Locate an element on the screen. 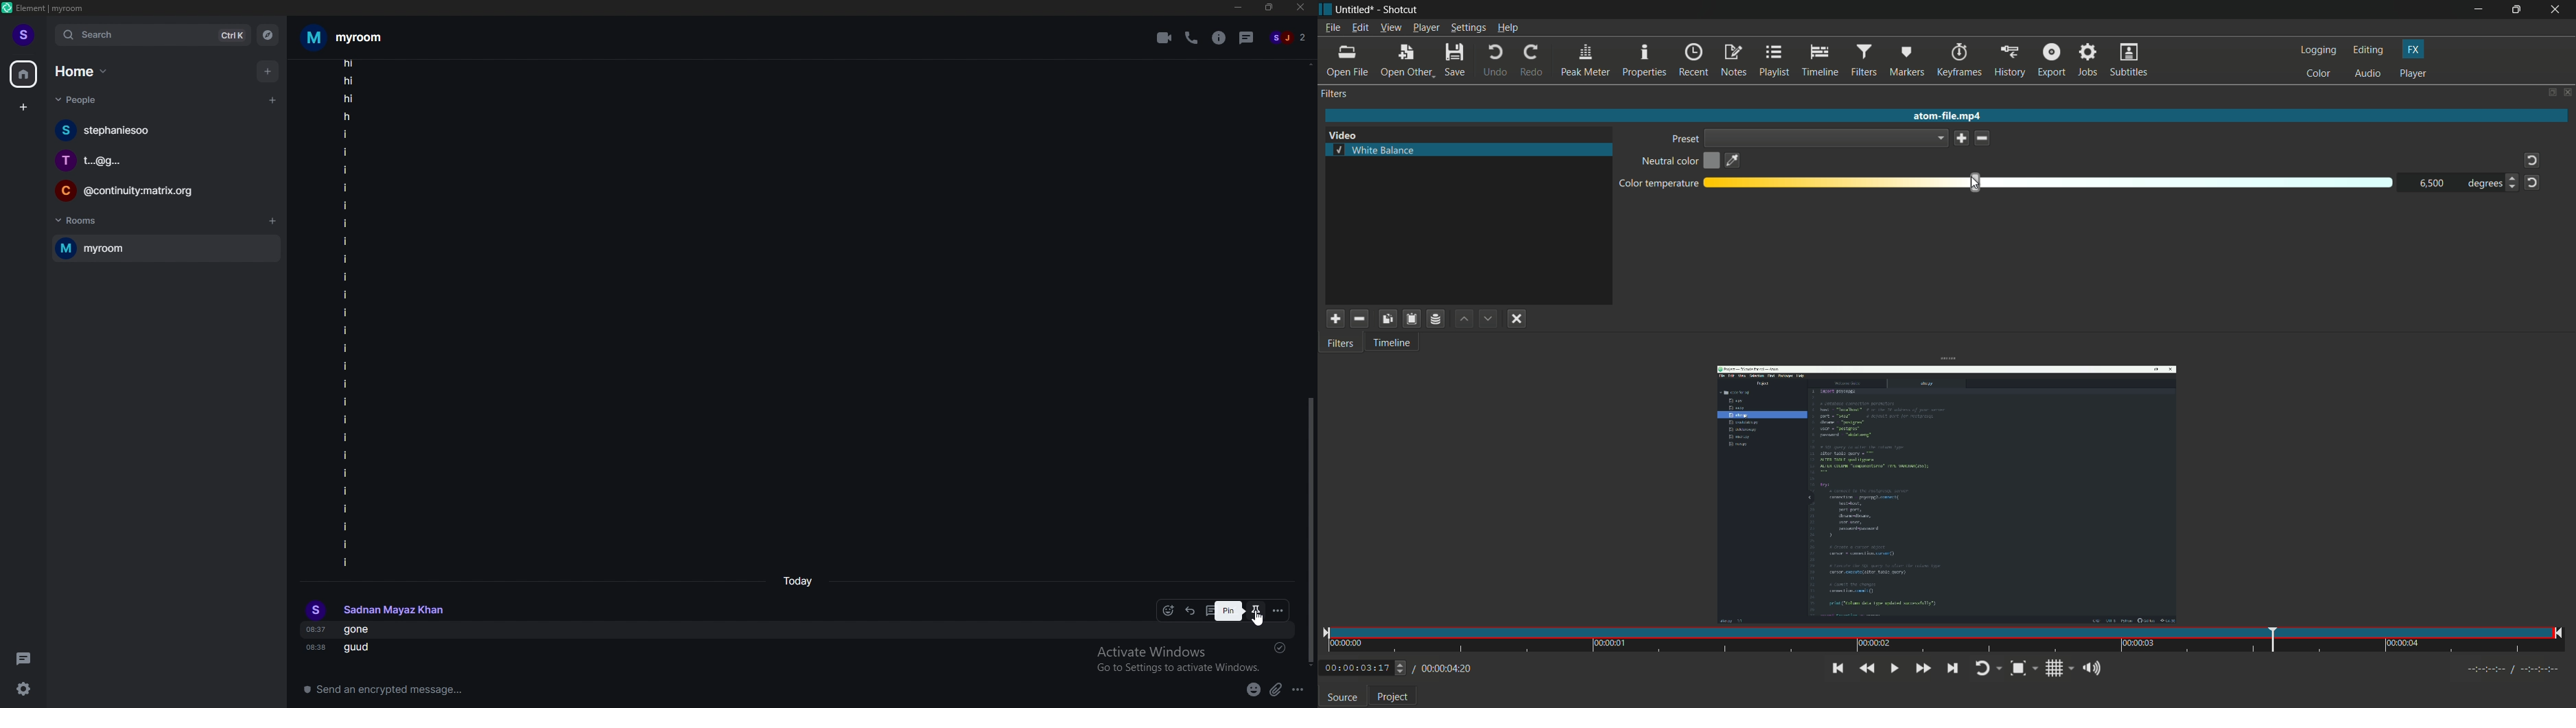  undo is located at coordinates (1494, 60).